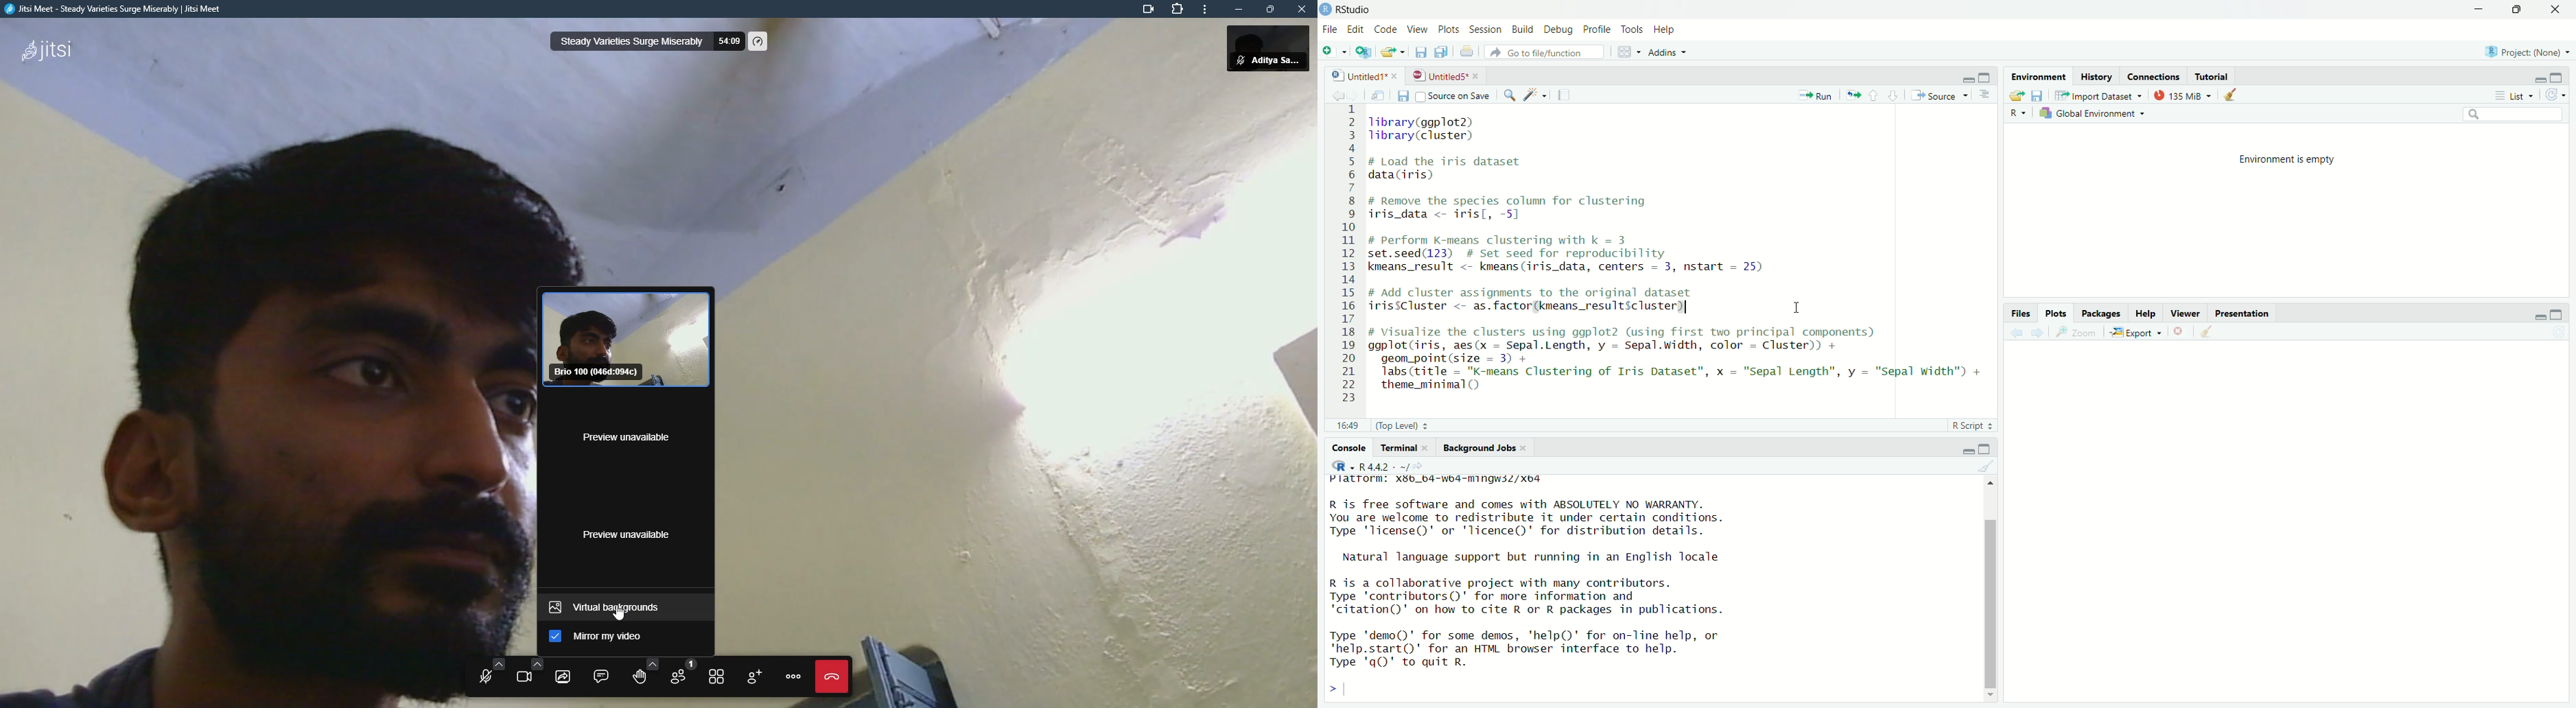  Describe the element at coordinates (638, 672) in the screenshot. I see `raise your hand` at that location.